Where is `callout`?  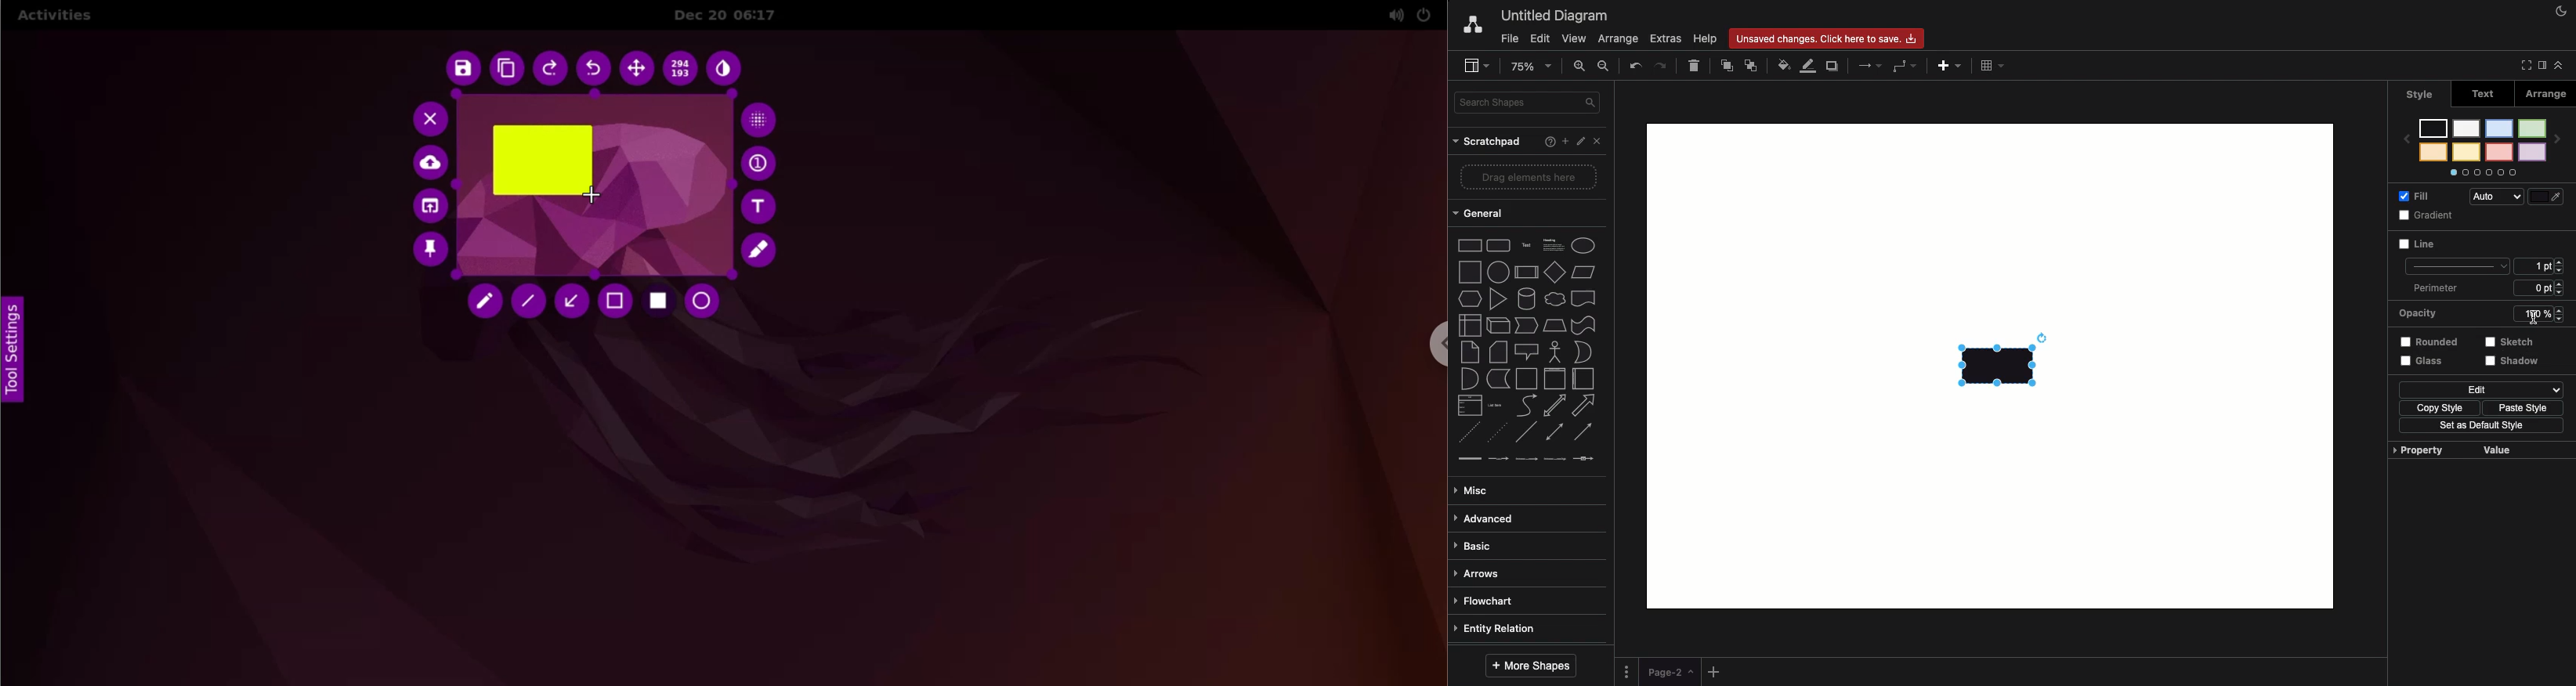 callout is located at coordinates (1528, 351).